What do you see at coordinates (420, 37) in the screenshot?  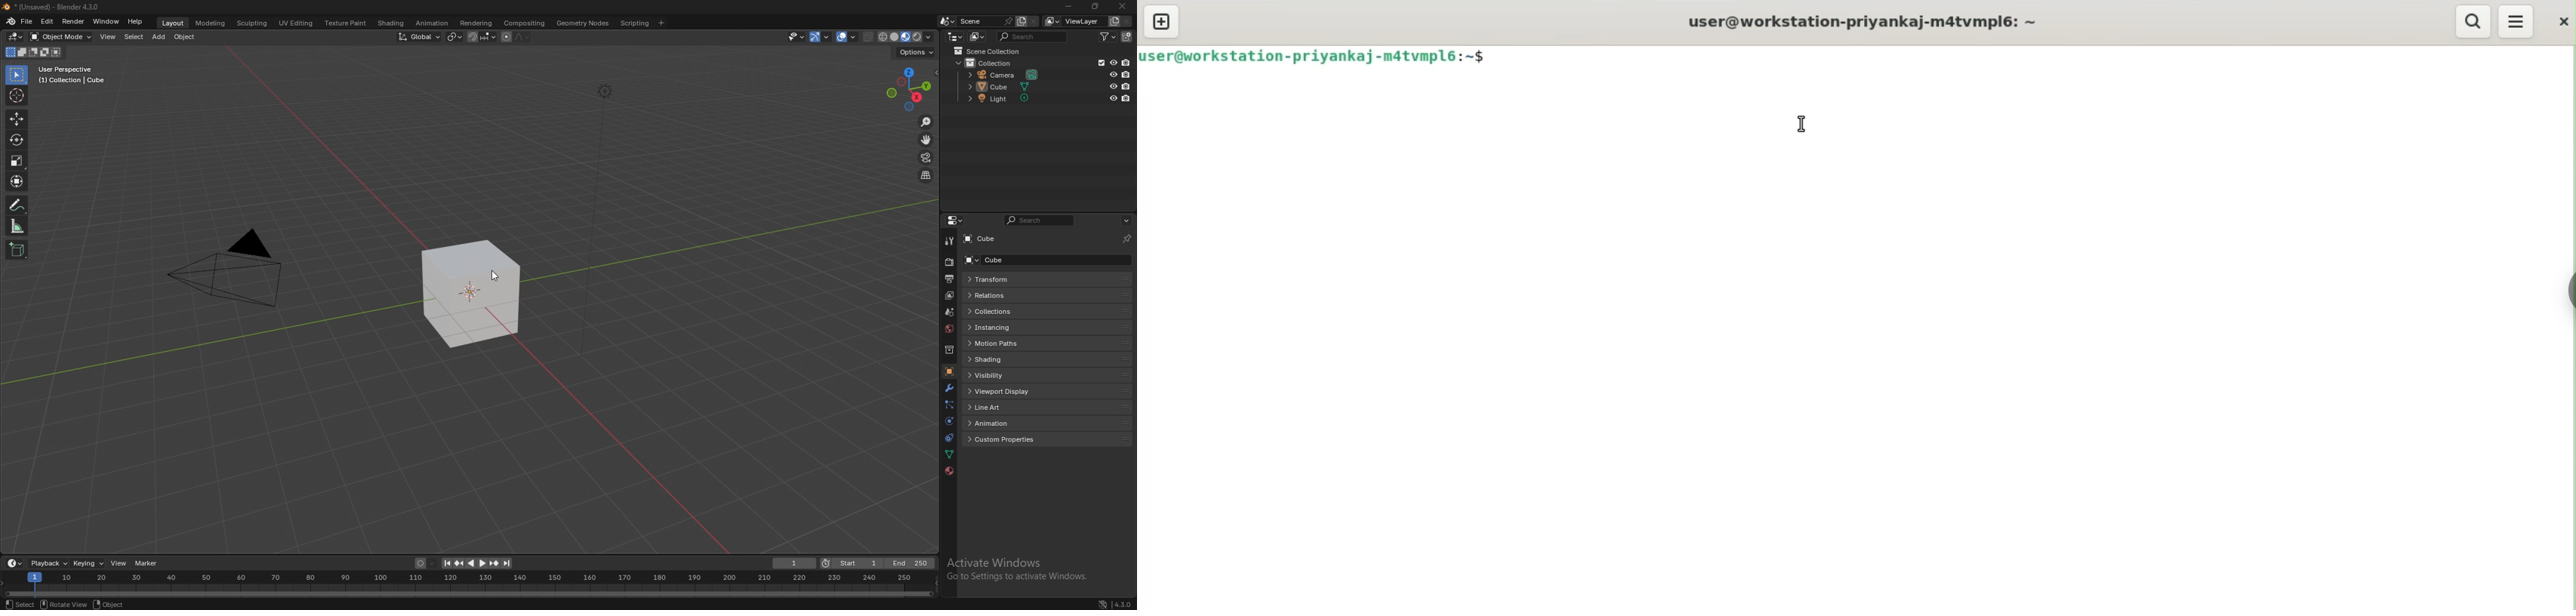 I see `transformation orientation` at bounding box center [420, 37].